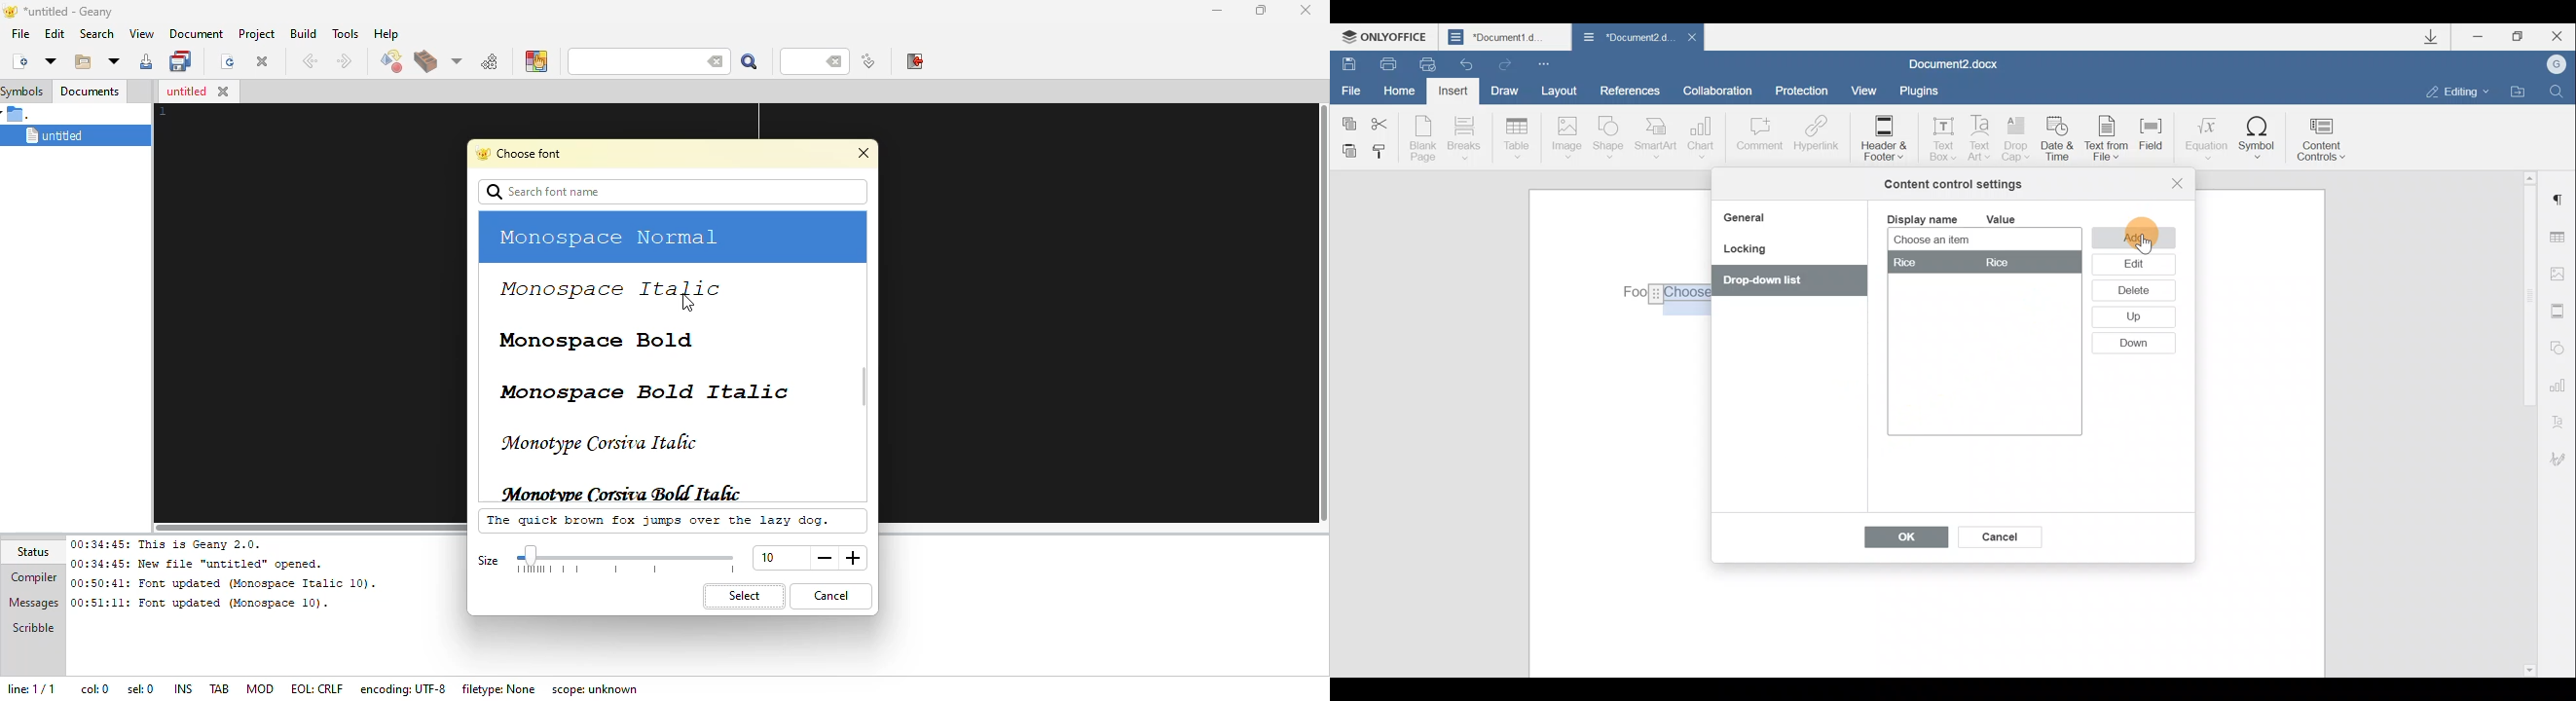  What do you see at coordinates (2561, 239) in the screenshot?
I see `Table settings` at bounding box center [2561, 239].